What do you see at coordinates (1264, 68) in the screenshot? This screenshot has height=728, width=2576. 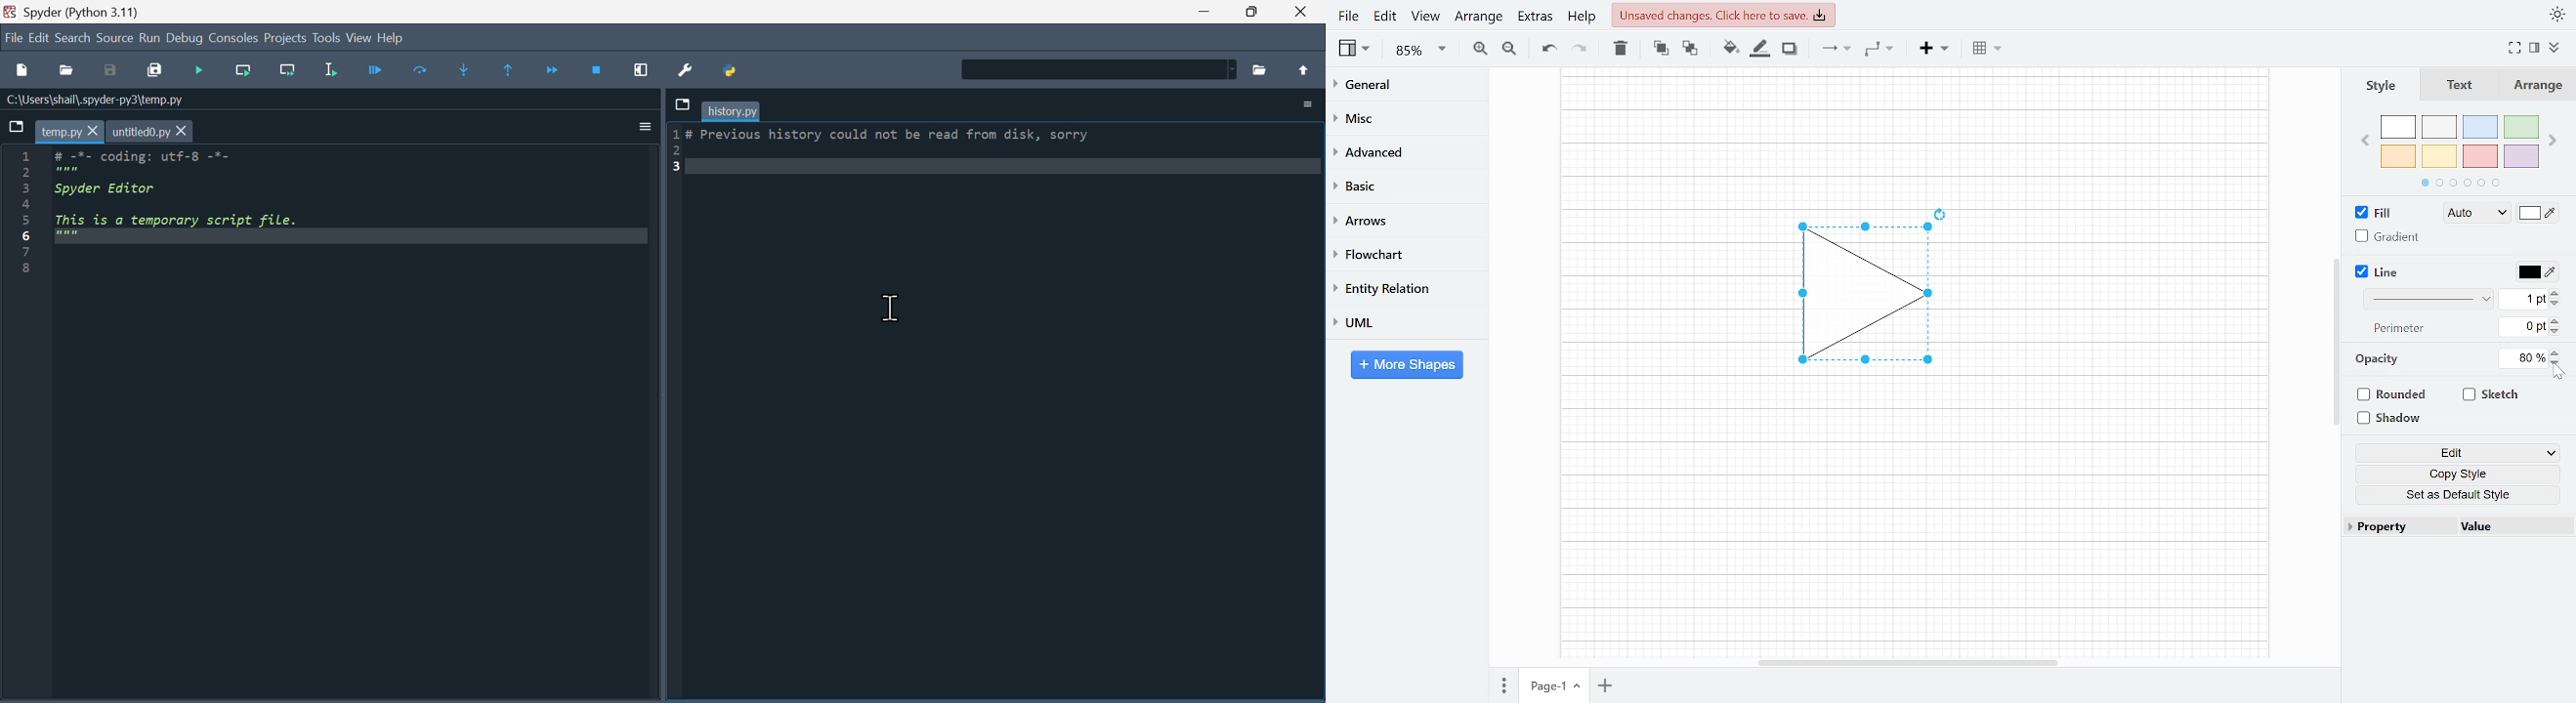 I see `Browse` at bounding box center [1264, 68].